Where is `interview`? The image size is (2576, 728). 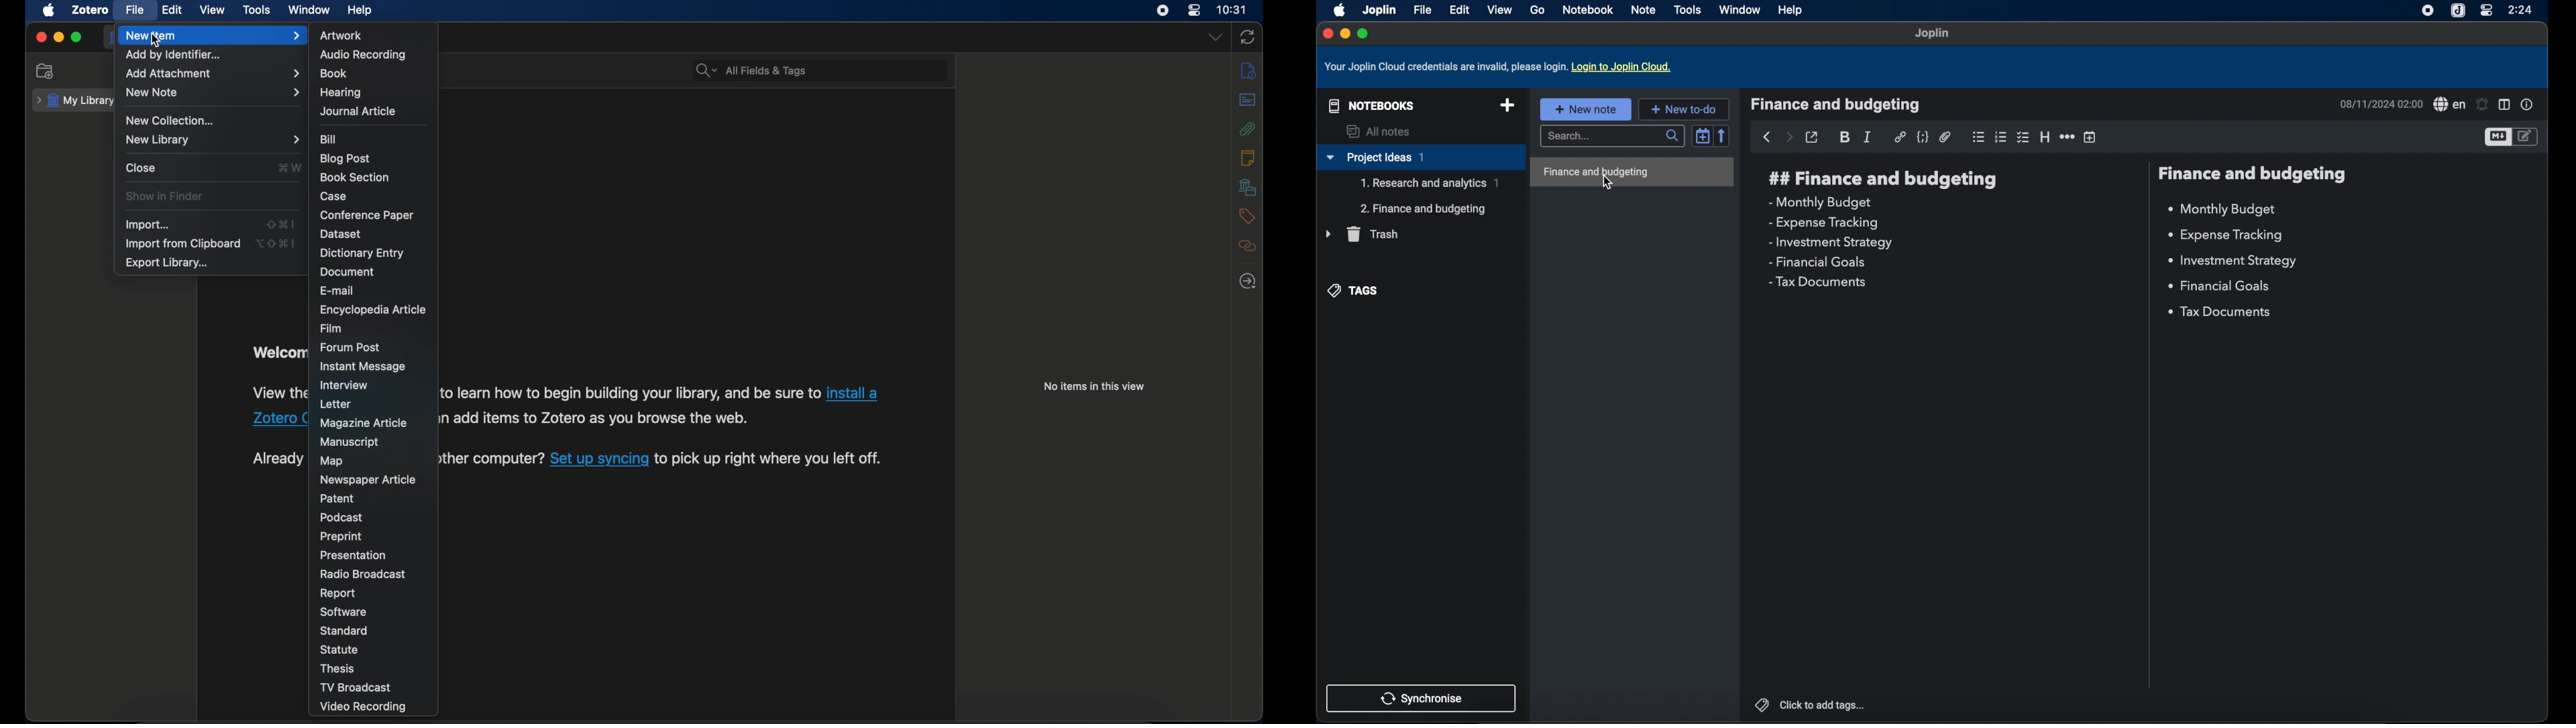 interview is located at coordinates (343, 385).